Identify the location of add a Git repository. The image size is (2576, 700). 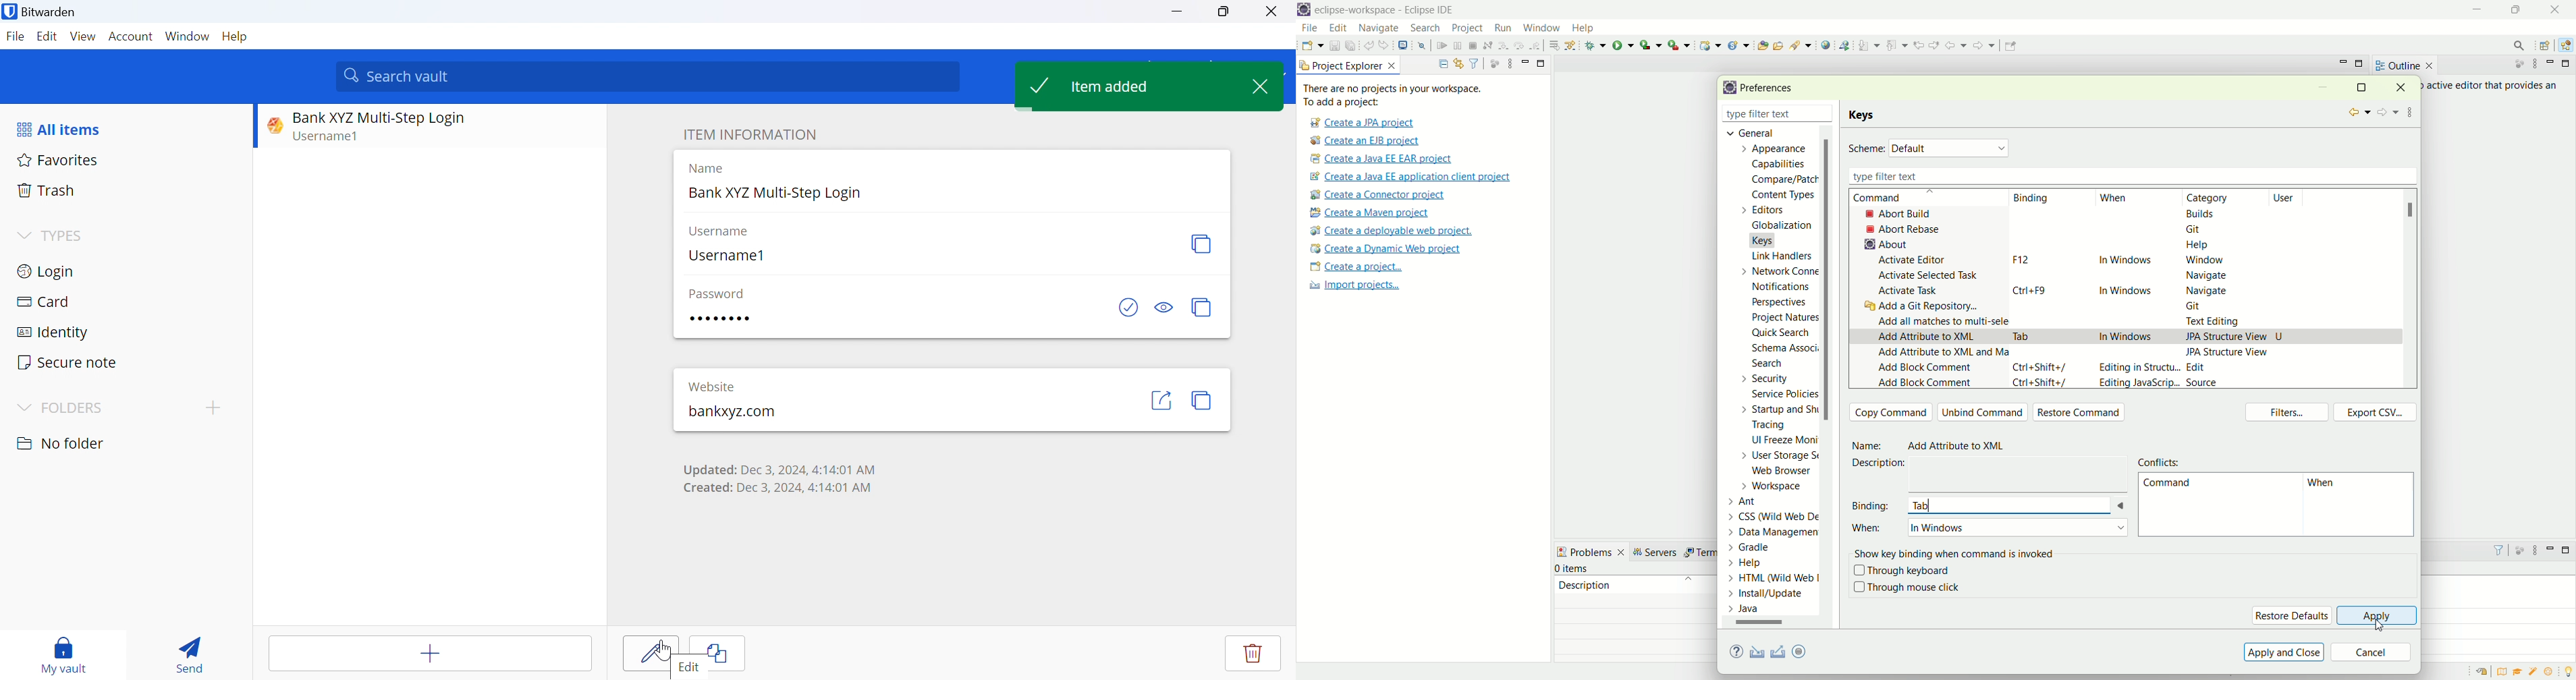
(1925, 307).